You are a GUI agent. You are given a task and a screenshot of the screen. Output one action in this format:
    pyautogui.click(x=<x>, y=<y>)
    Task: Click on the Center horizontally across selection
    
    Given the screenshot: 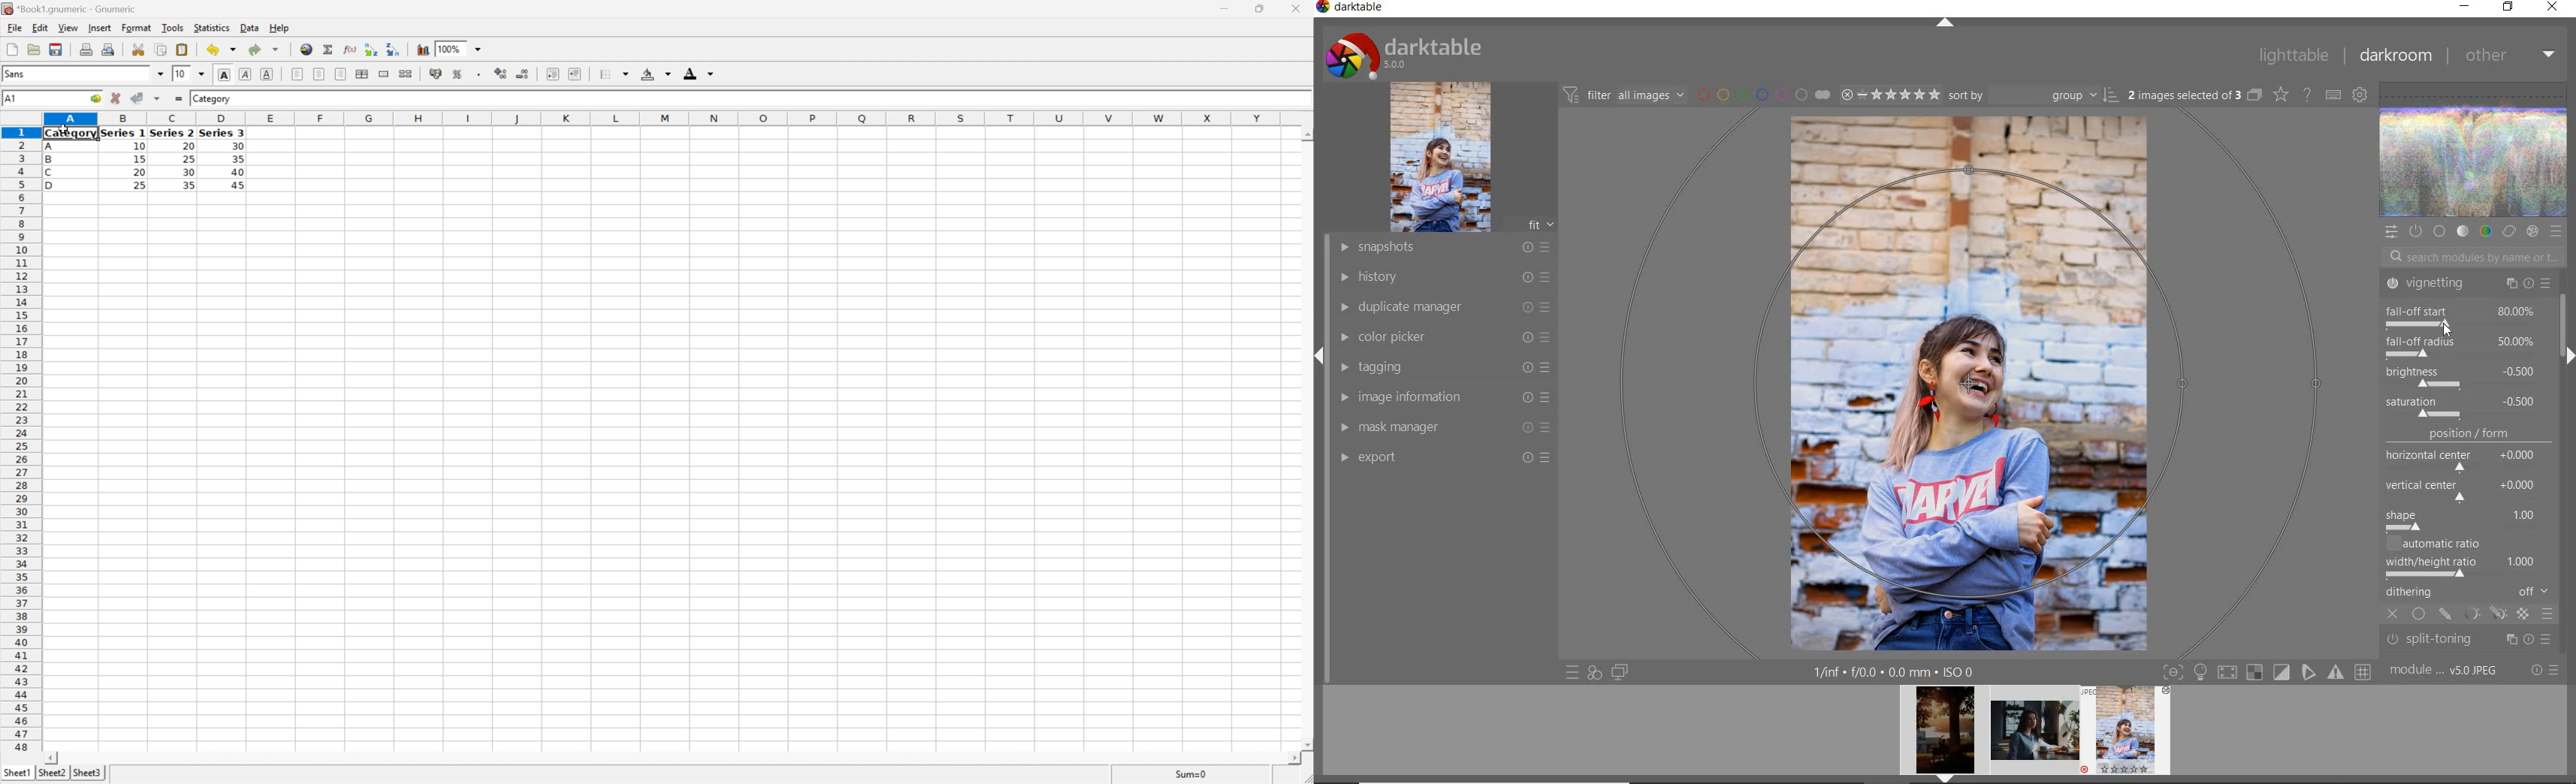 What is the action you would take?
    pyautogui.click(x=361, y=73)
    